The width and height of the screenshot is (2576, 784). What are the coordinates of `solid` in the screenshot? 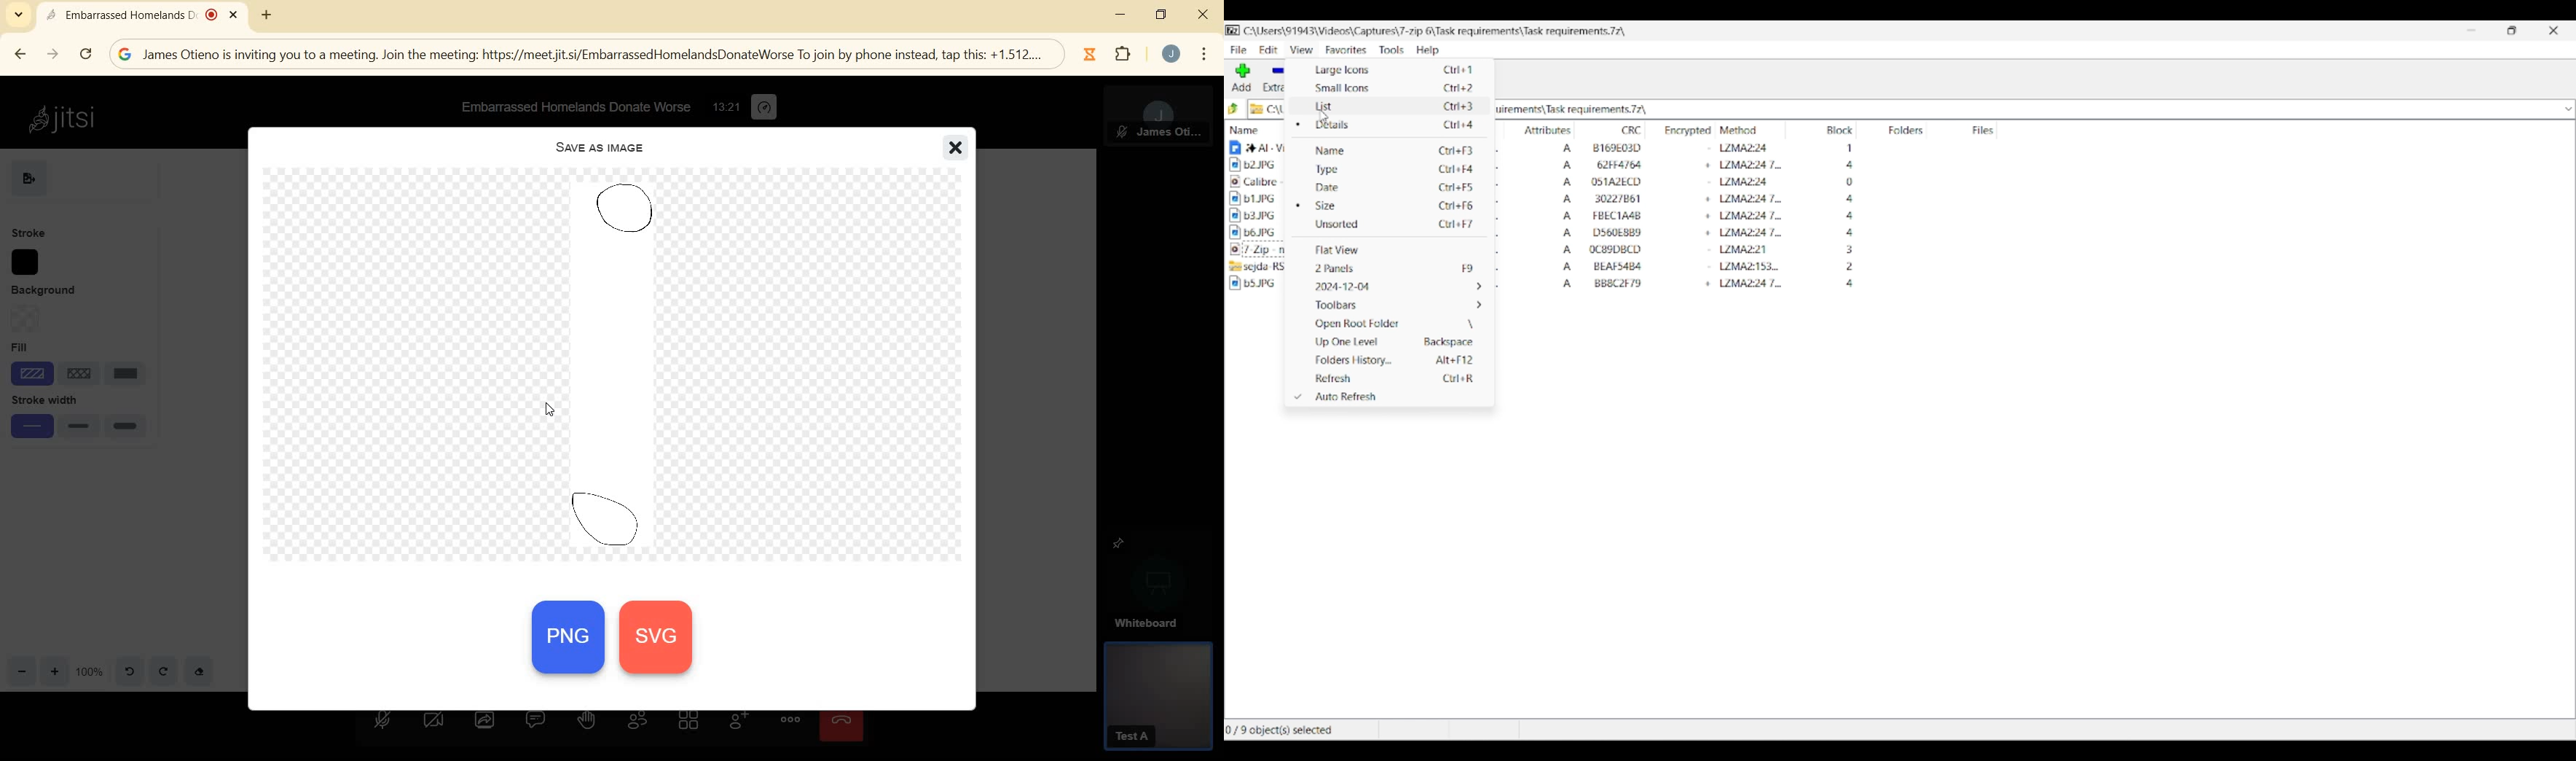 It's located at (128, 373).